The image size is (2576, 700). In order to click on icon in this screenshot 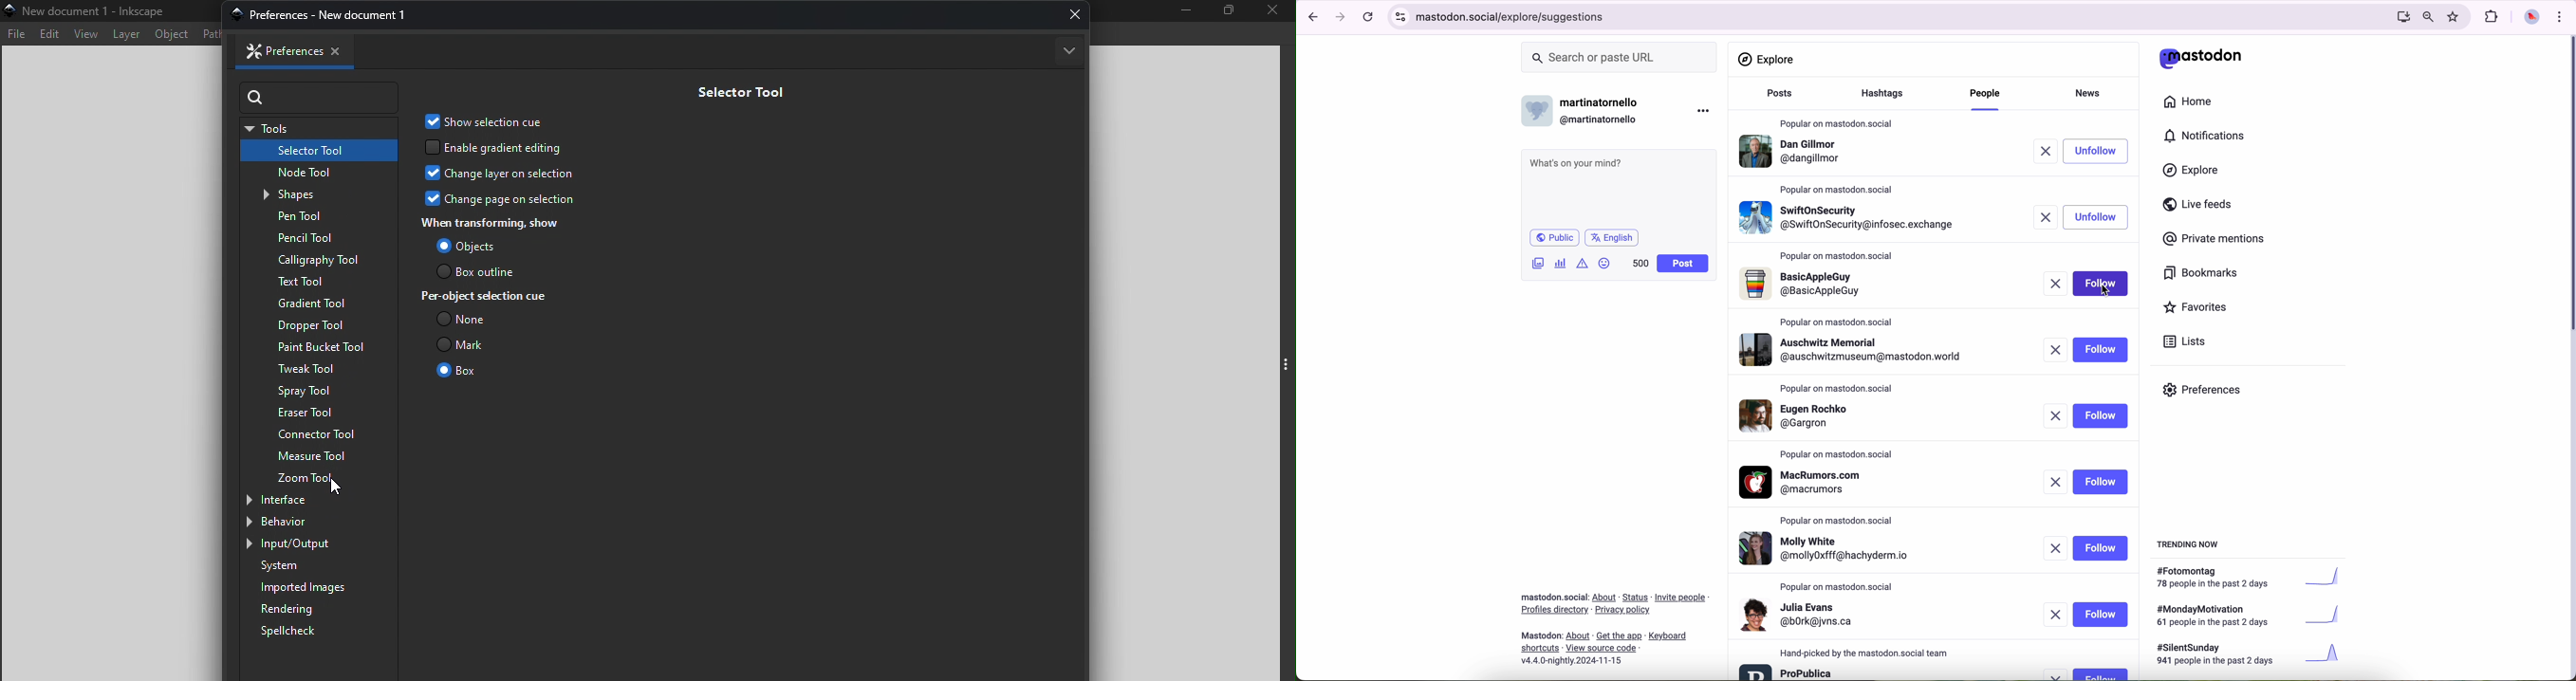, I will do `click(1583, 263)`.